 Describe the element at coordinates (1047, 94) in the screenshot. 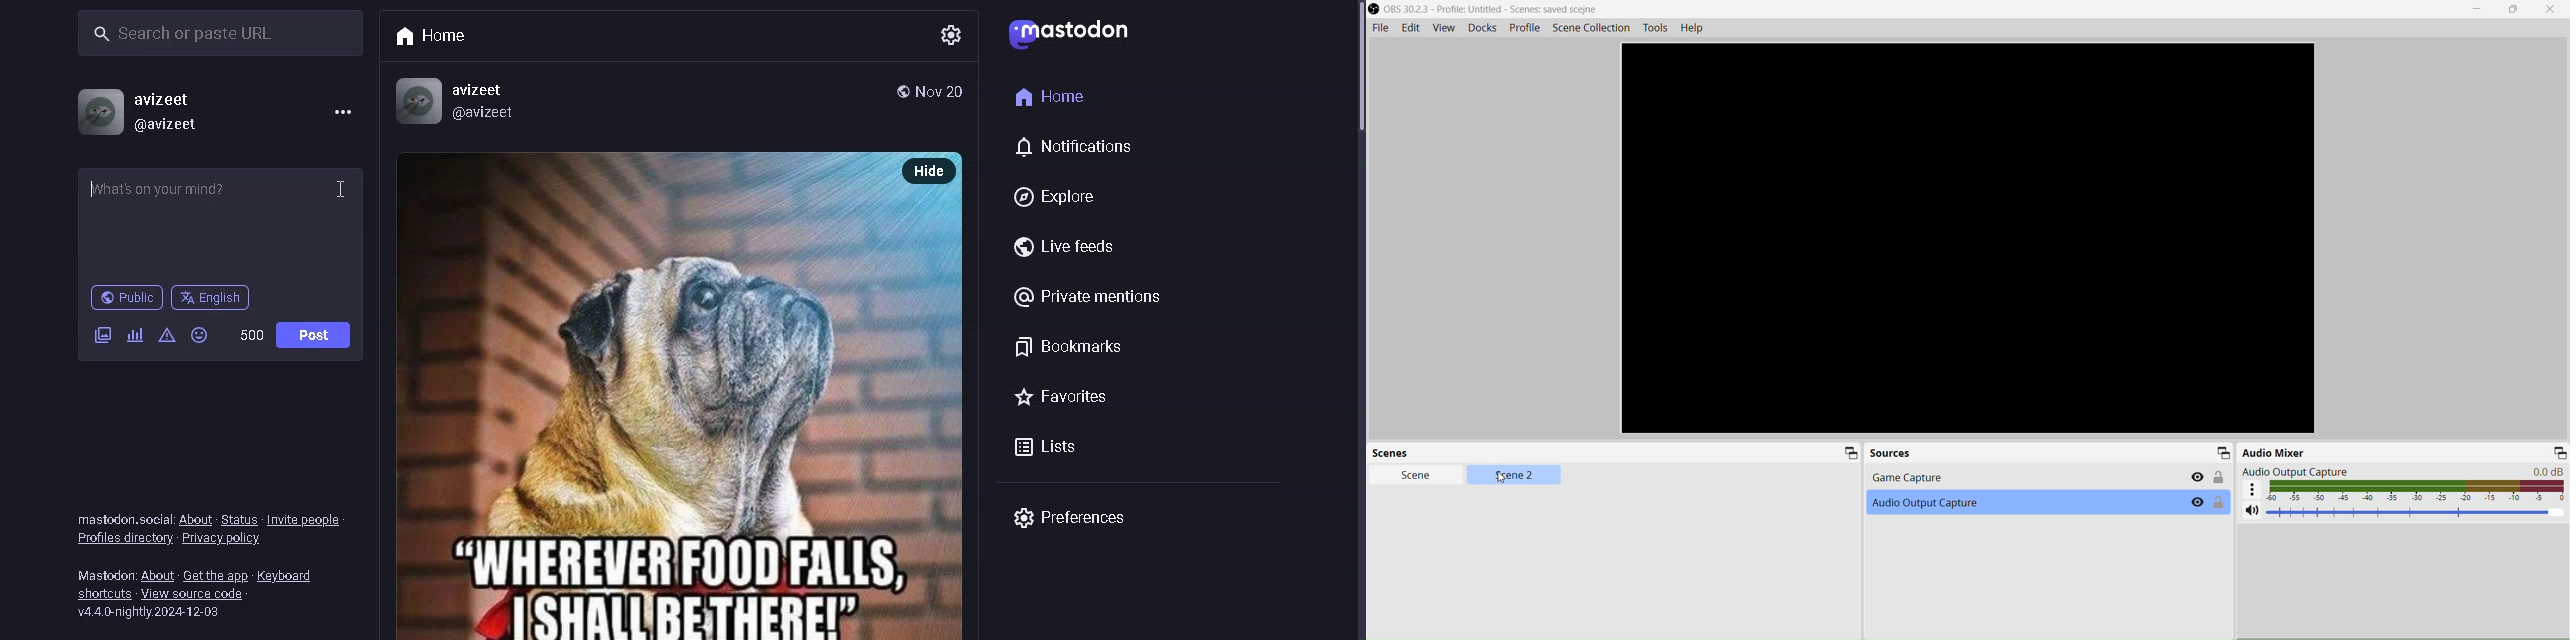

I see `home` at that location.